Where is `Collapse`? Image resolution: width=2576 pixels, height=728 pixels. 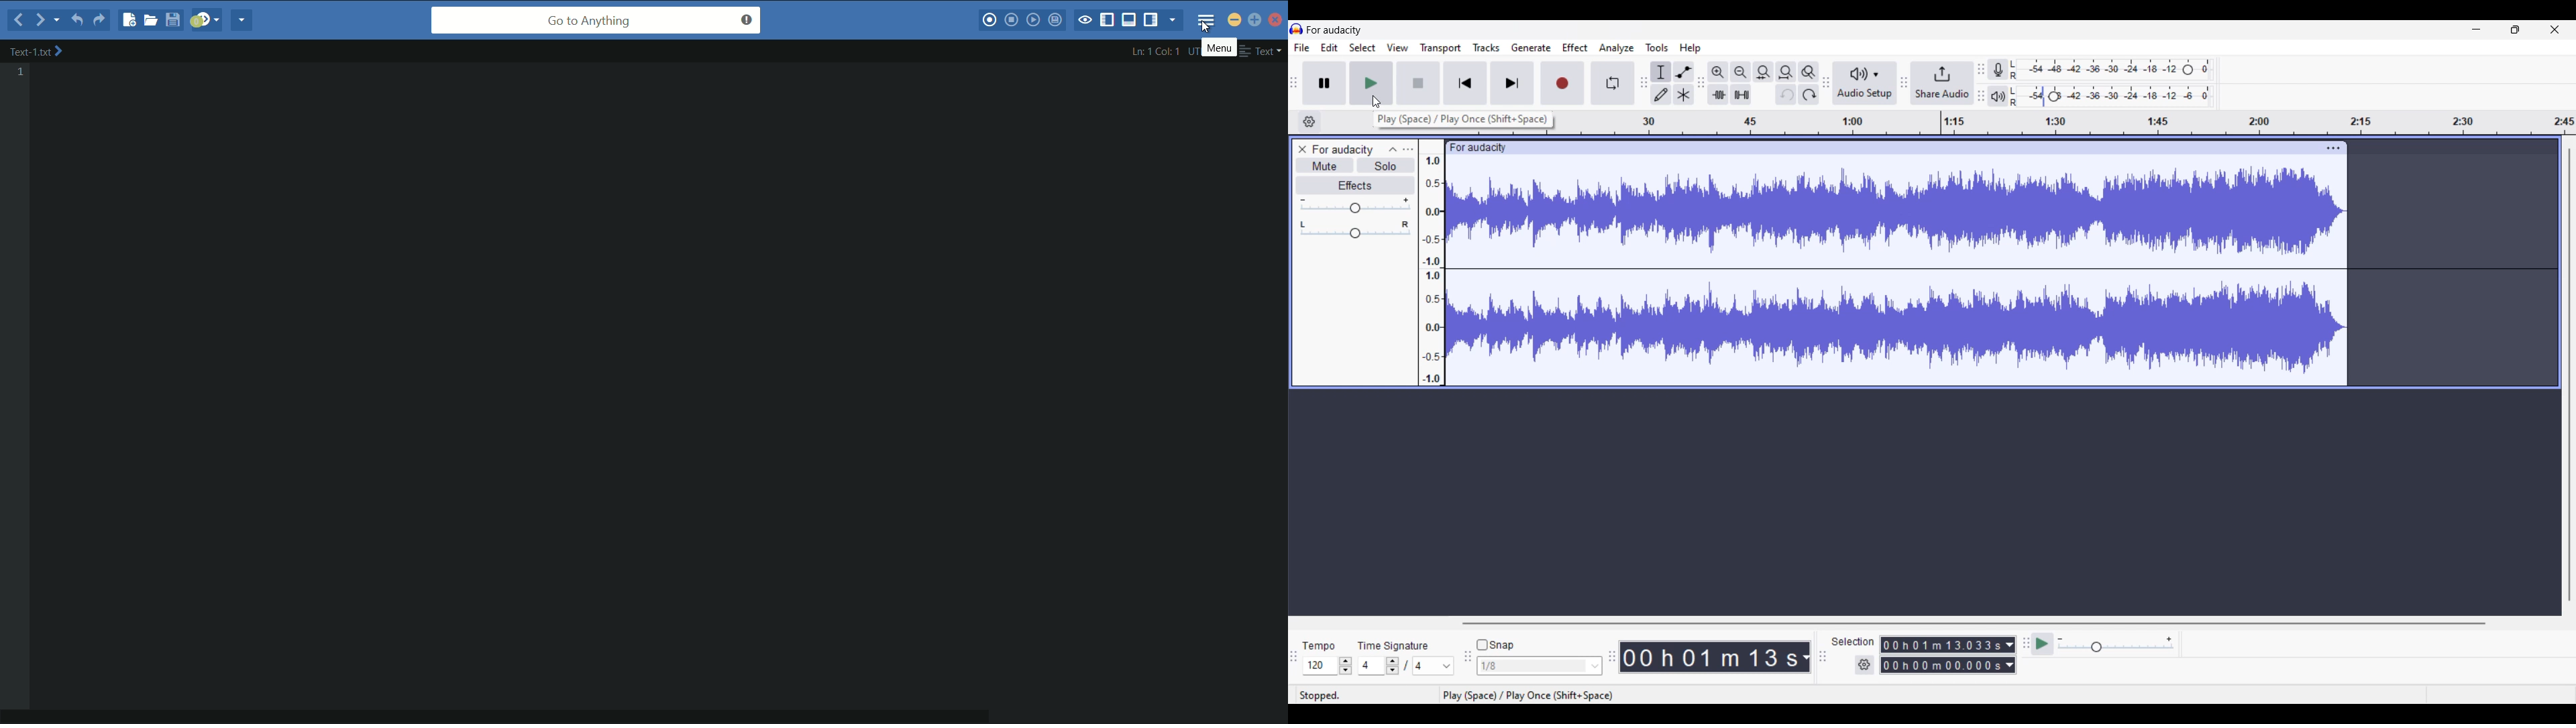 Collapse is located at coordinates (1393, 149).